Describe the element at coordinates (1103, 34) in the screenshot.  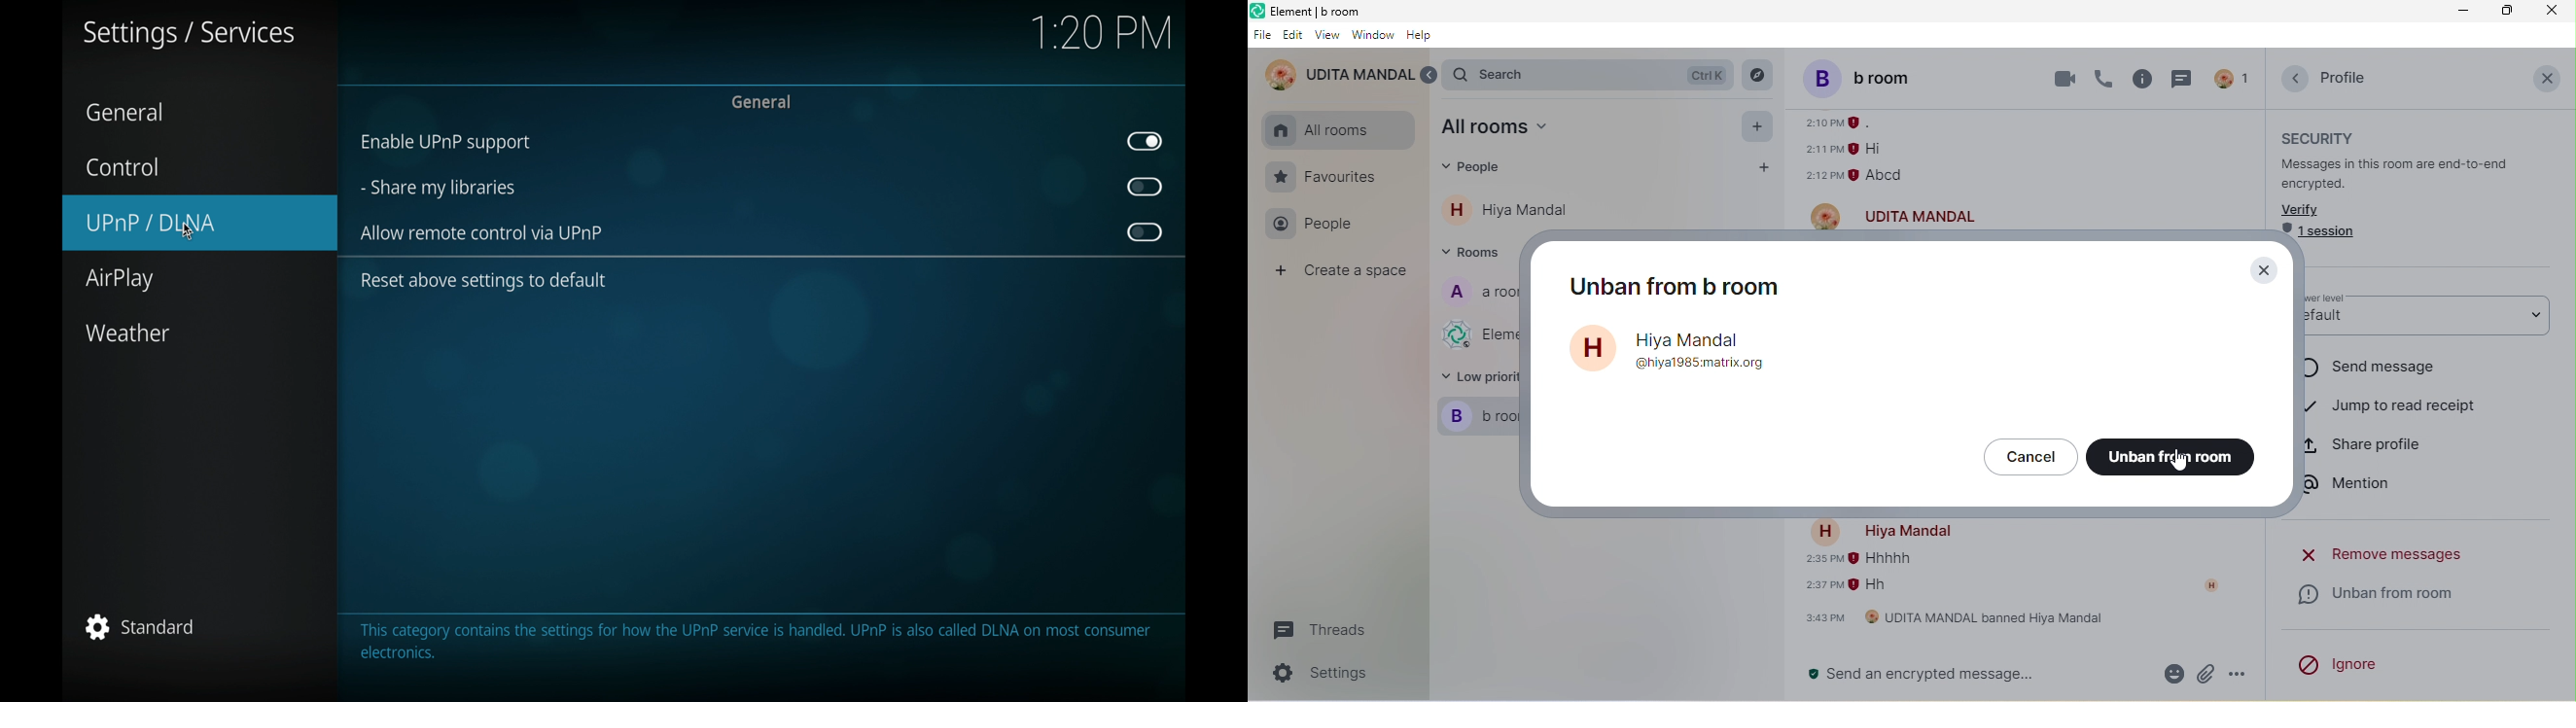
I see `1.20 pm` at that location.